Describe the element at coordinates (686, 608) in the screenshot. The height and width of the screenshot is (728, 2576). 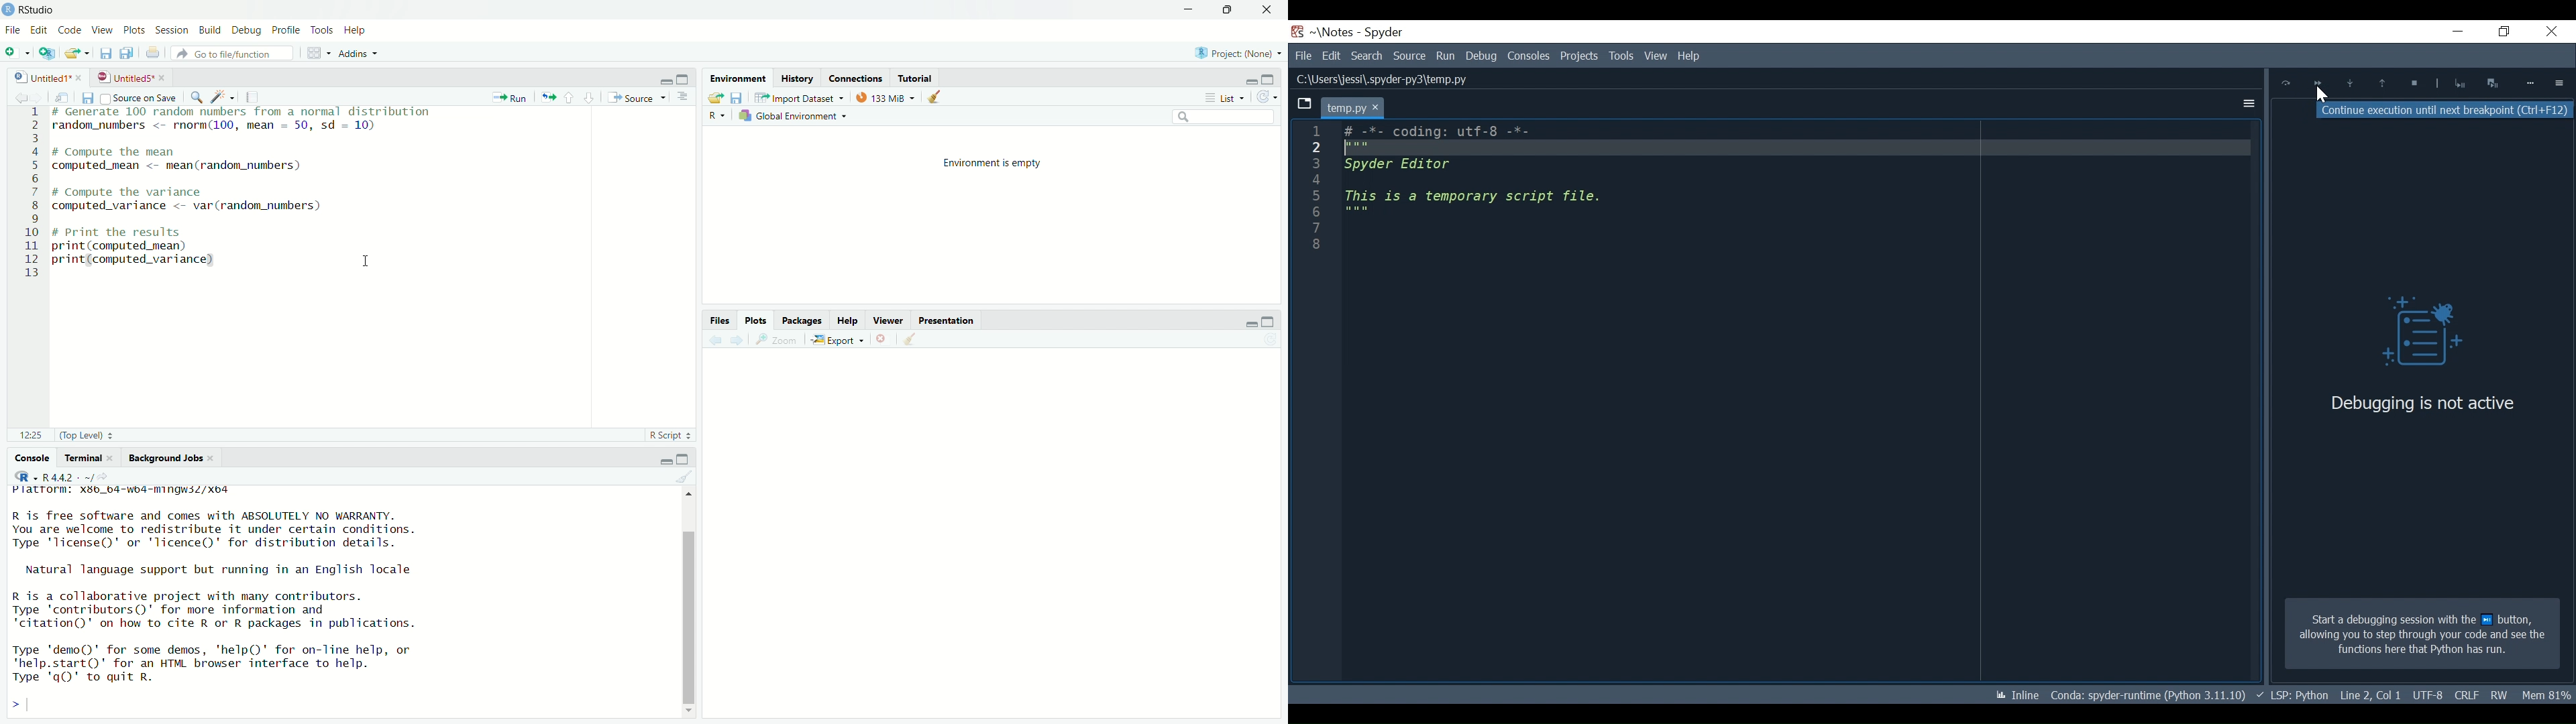
I see `scrollbar` at that location.